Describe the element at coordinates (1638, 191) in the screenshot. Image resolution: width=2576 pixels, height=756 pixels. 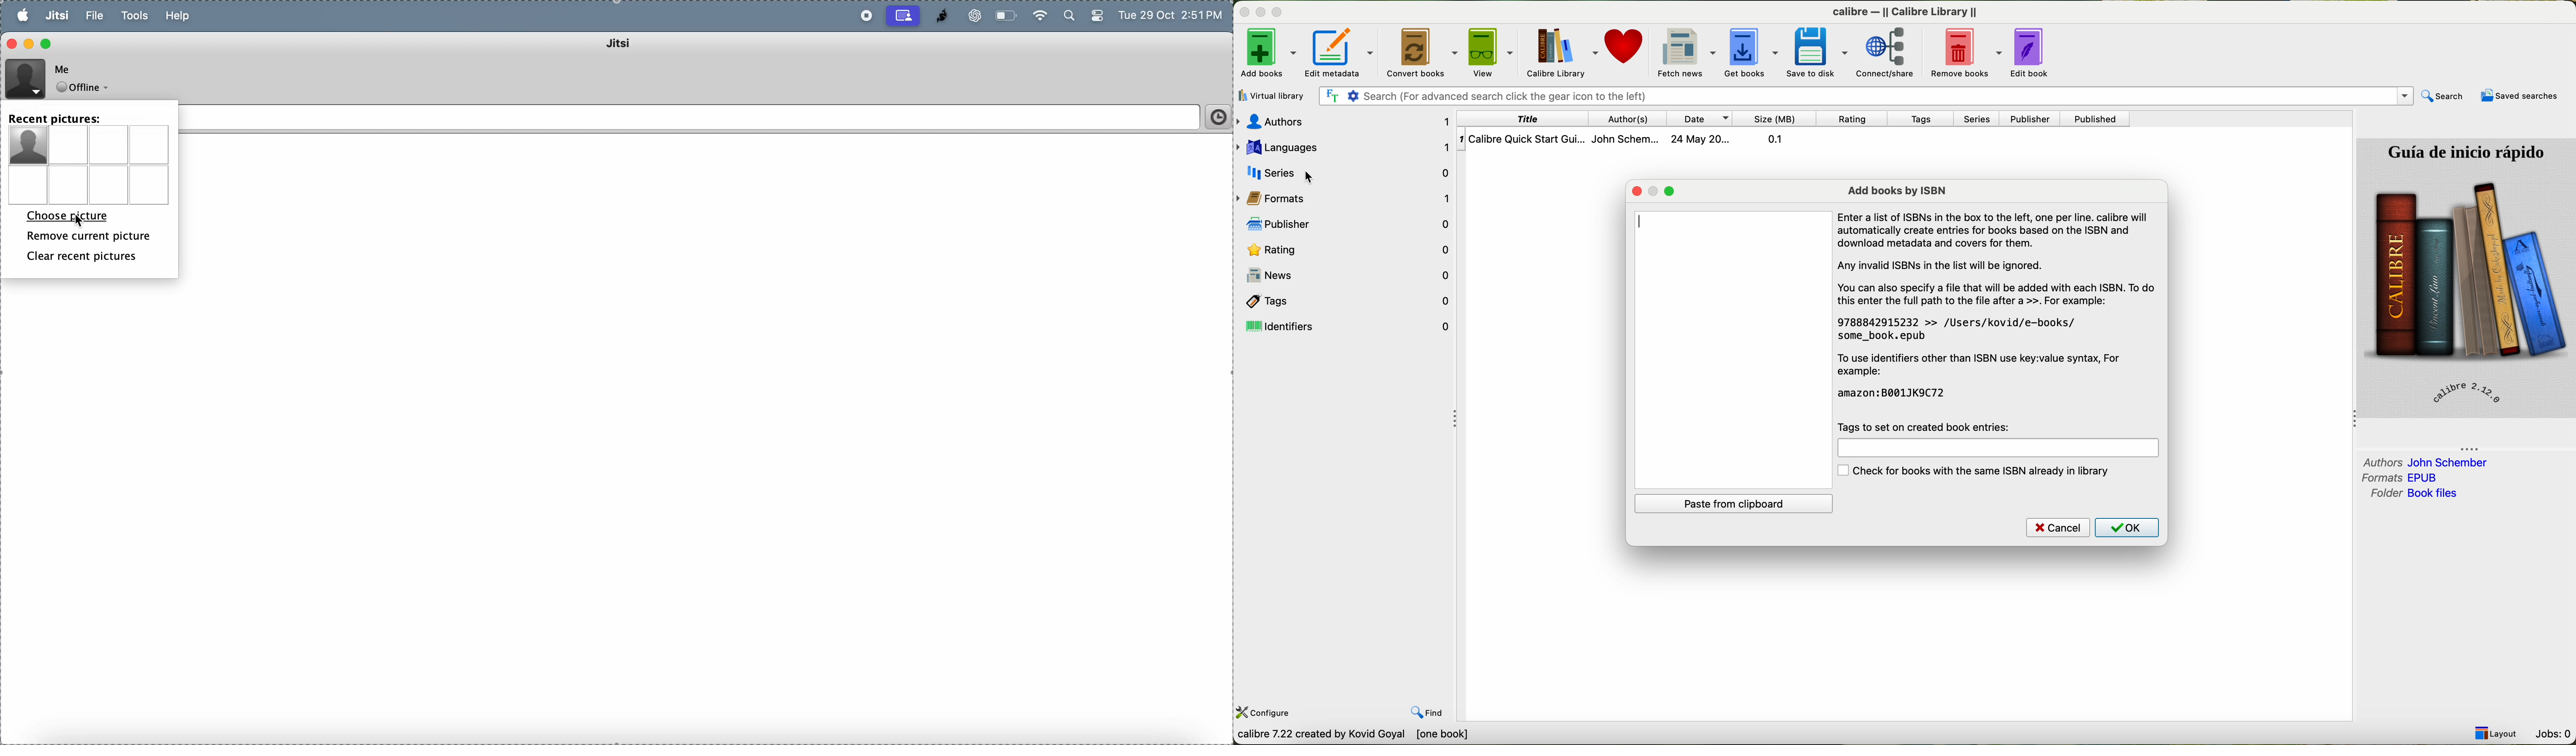
I see `close window` at that location.